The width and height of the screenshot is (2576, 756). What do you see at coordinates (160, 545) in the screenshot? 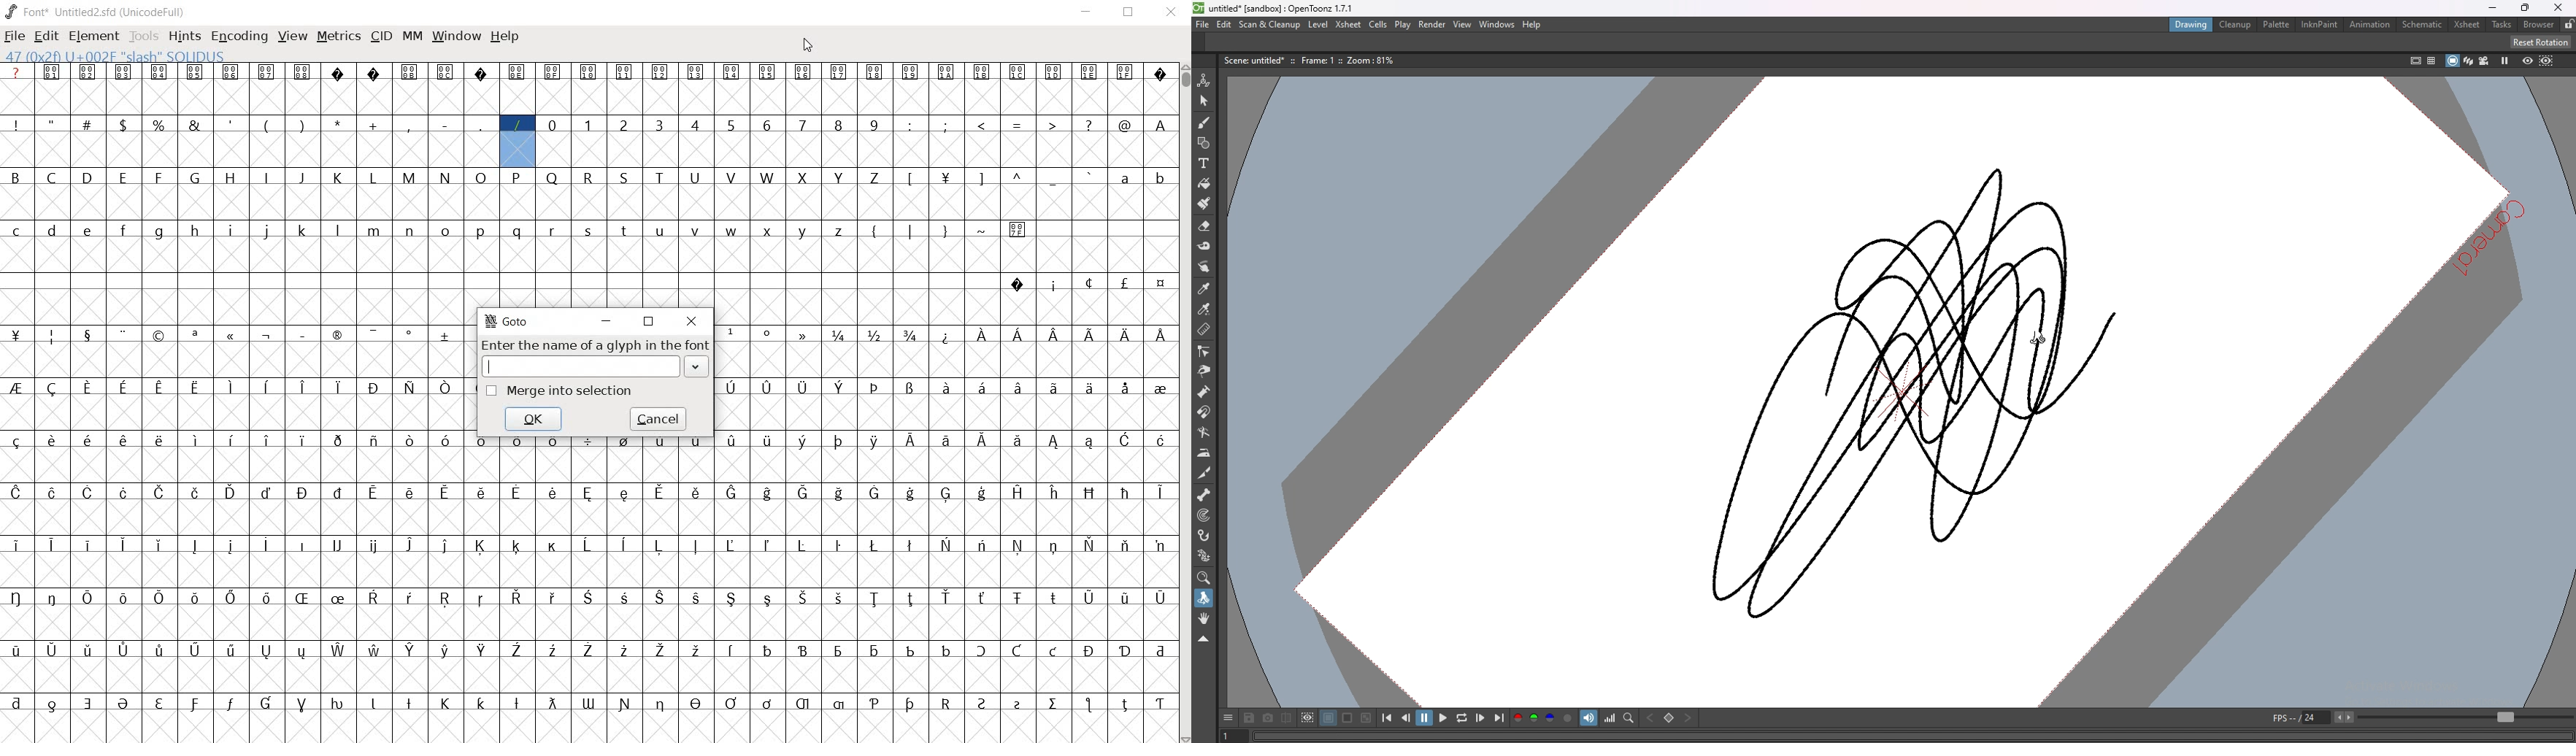
I see `glyph` at bounding box center [160, 545].